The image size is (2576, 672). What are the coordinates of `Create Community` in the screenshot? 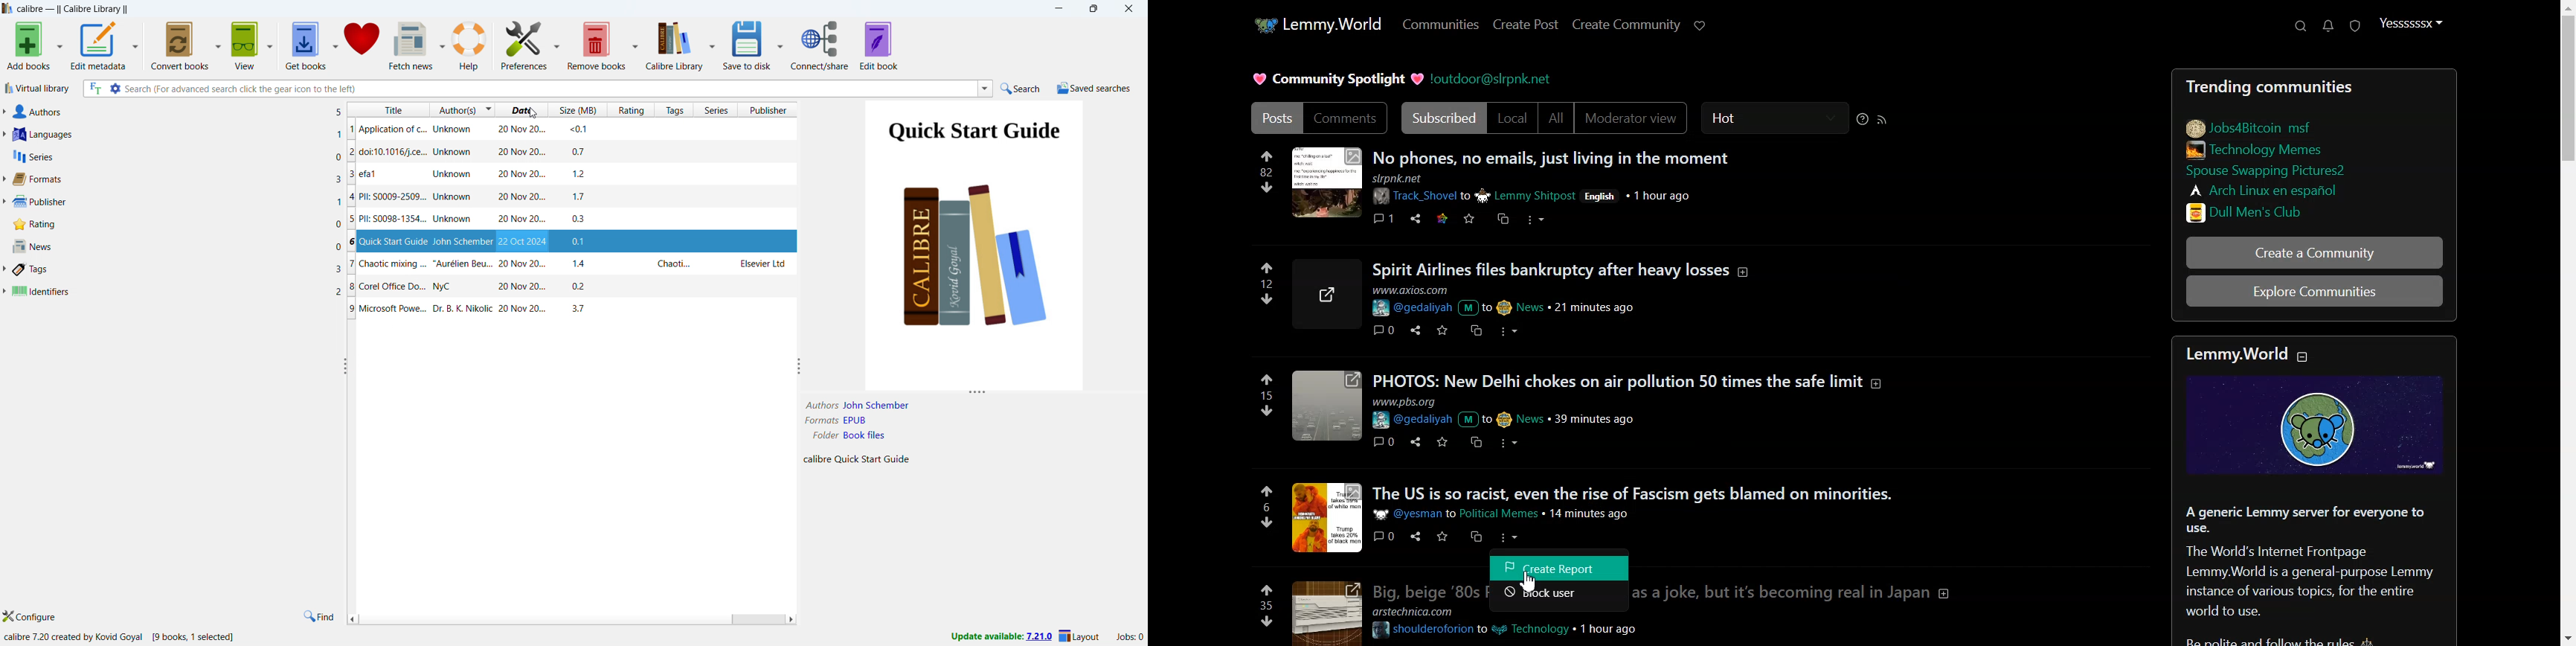 It's located at (1627, 25).